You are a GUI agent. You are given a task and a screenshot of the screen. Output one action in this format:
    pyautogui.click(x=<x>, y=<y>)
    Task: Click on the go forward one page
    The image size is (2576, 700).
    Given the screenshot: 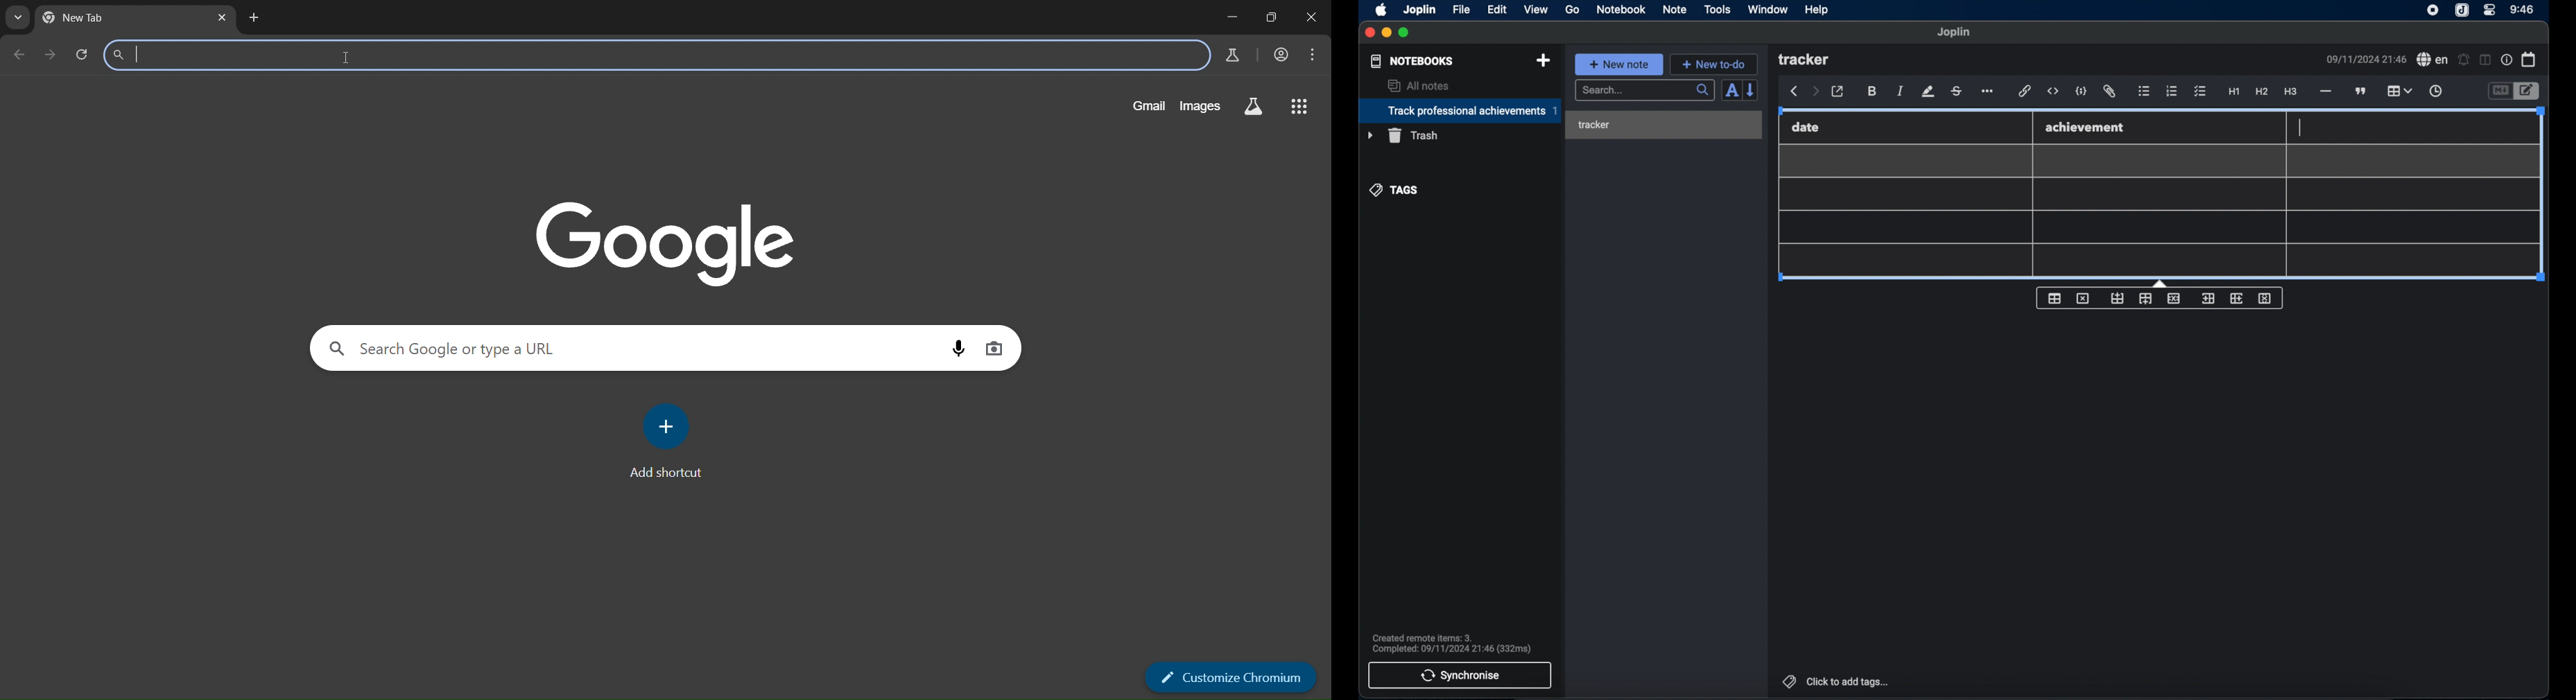 What is the action you would take?
    pyautogui.click(x=52, y=58)
    